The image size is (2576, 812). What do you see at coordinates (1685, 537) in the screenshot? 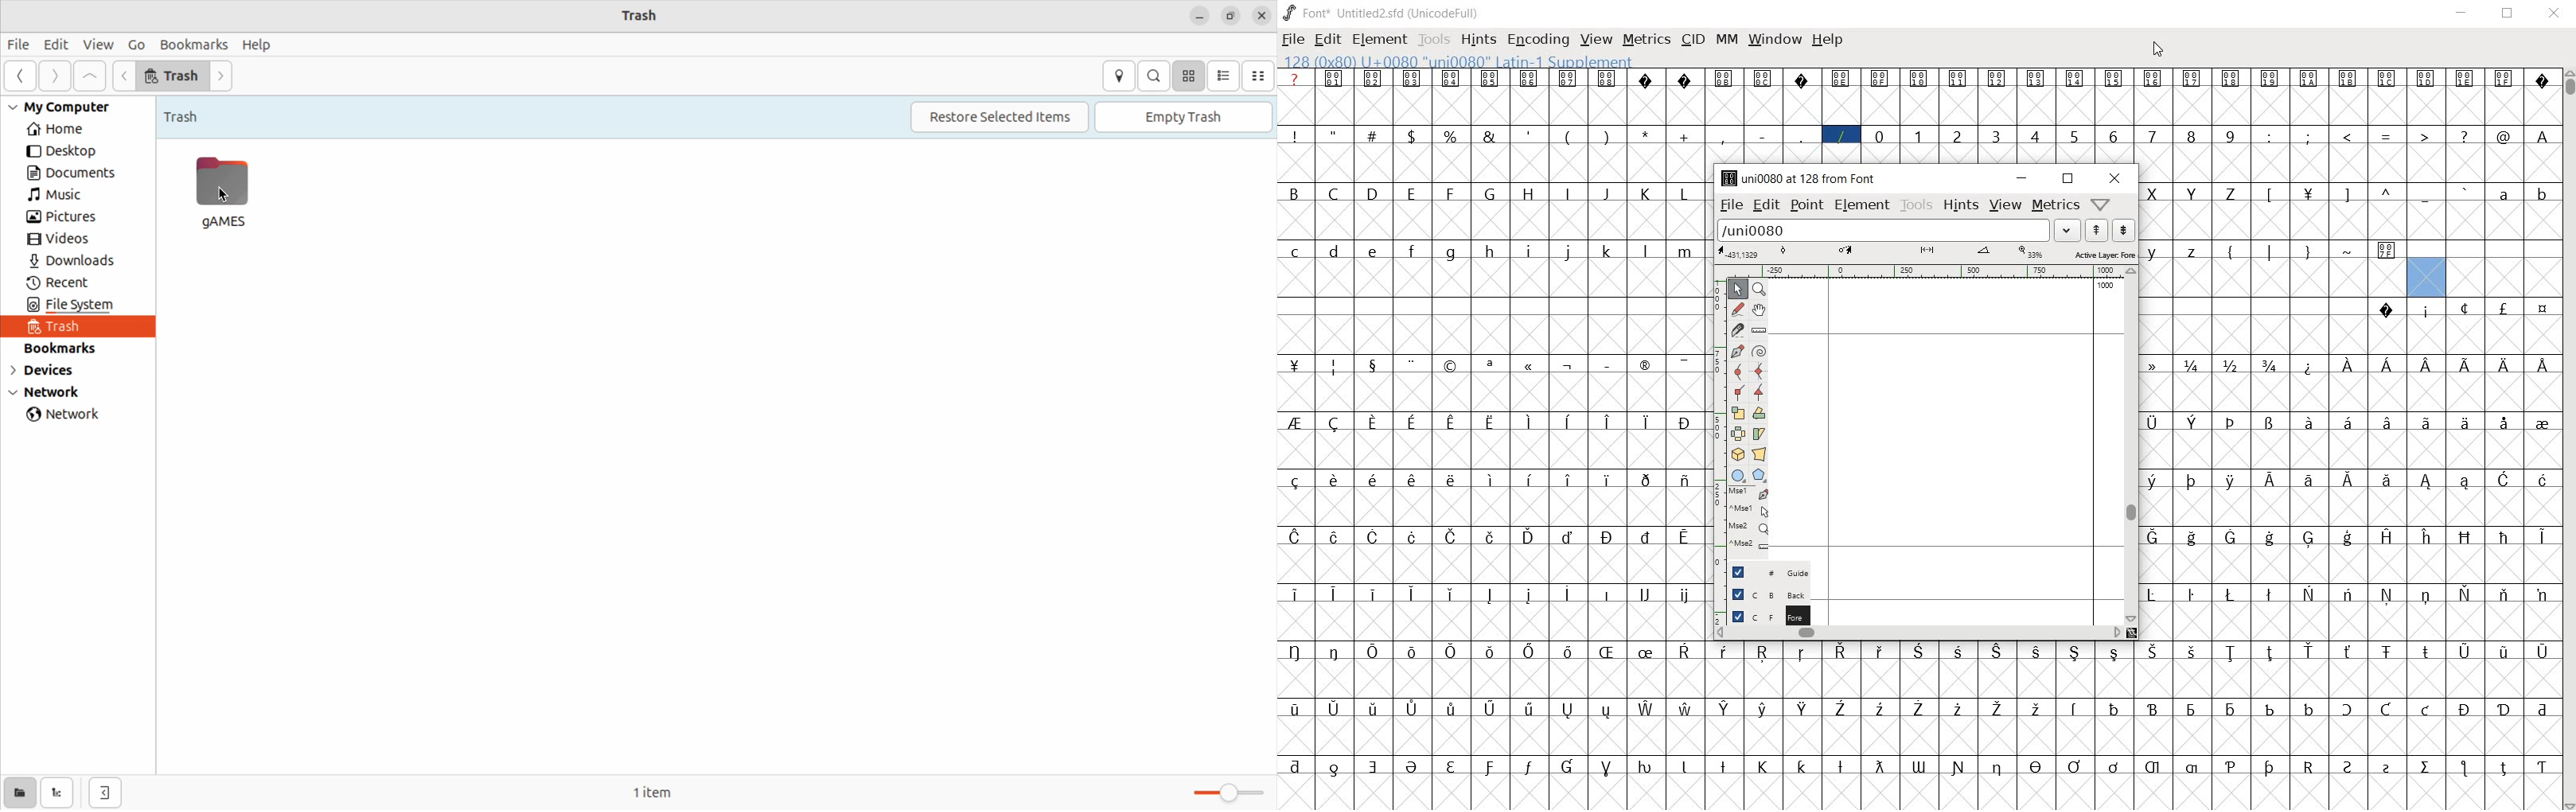
I see `glyph` at bounding box center [1685, 537].